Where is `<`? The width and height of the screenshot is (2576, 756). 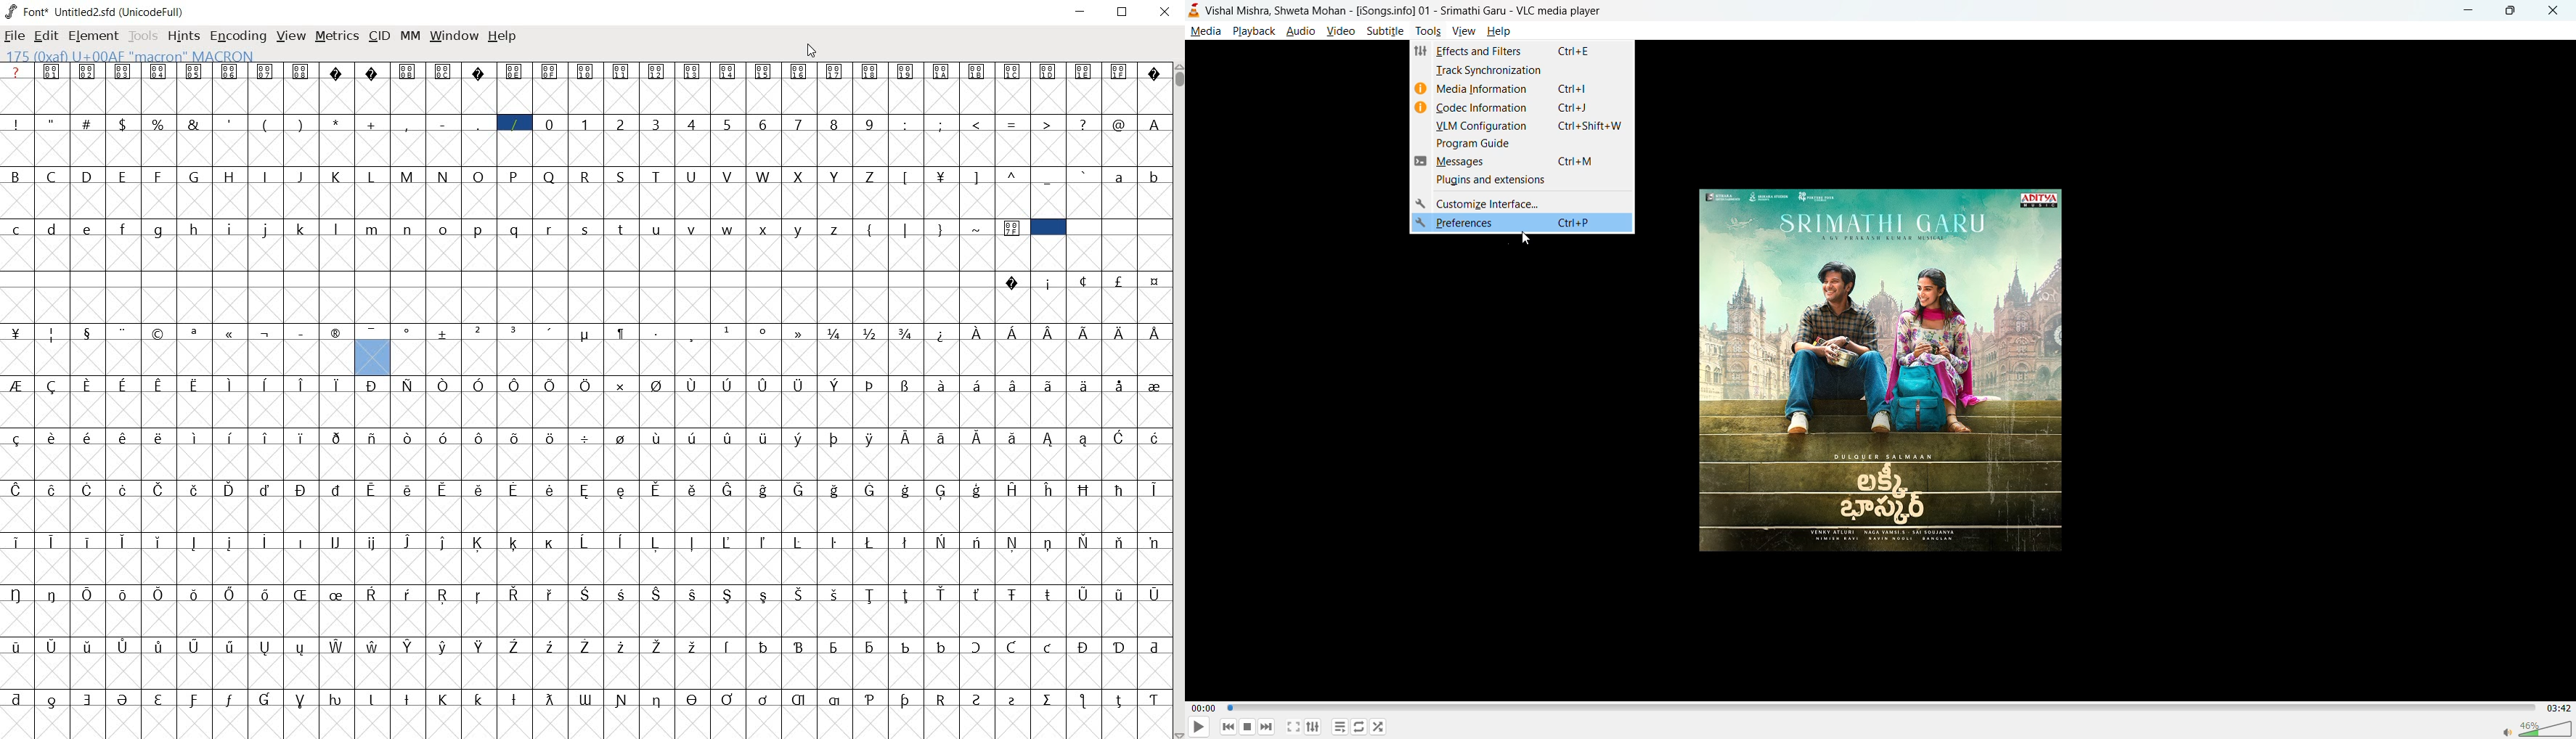 < is located at coordinates (978, 124).